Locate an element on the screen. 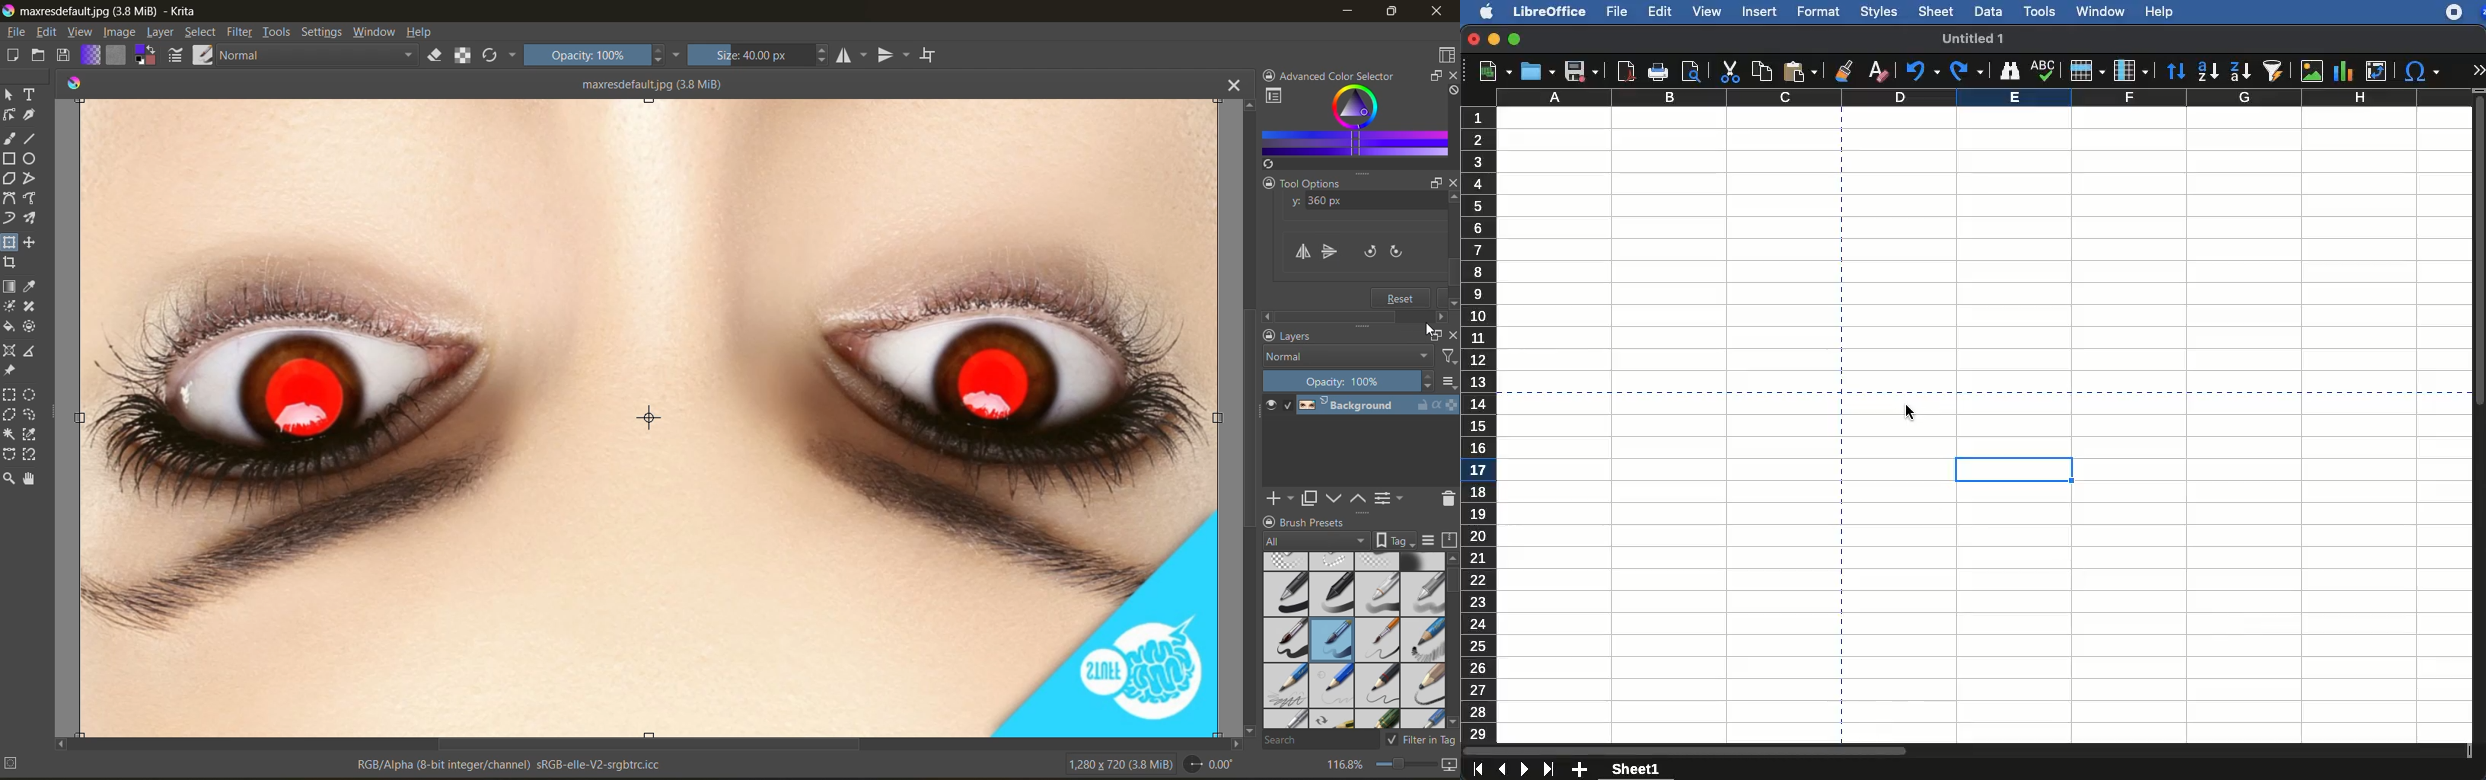 This screenshot has height=784, width=2492. chart is located at coordinates (2344, 72).